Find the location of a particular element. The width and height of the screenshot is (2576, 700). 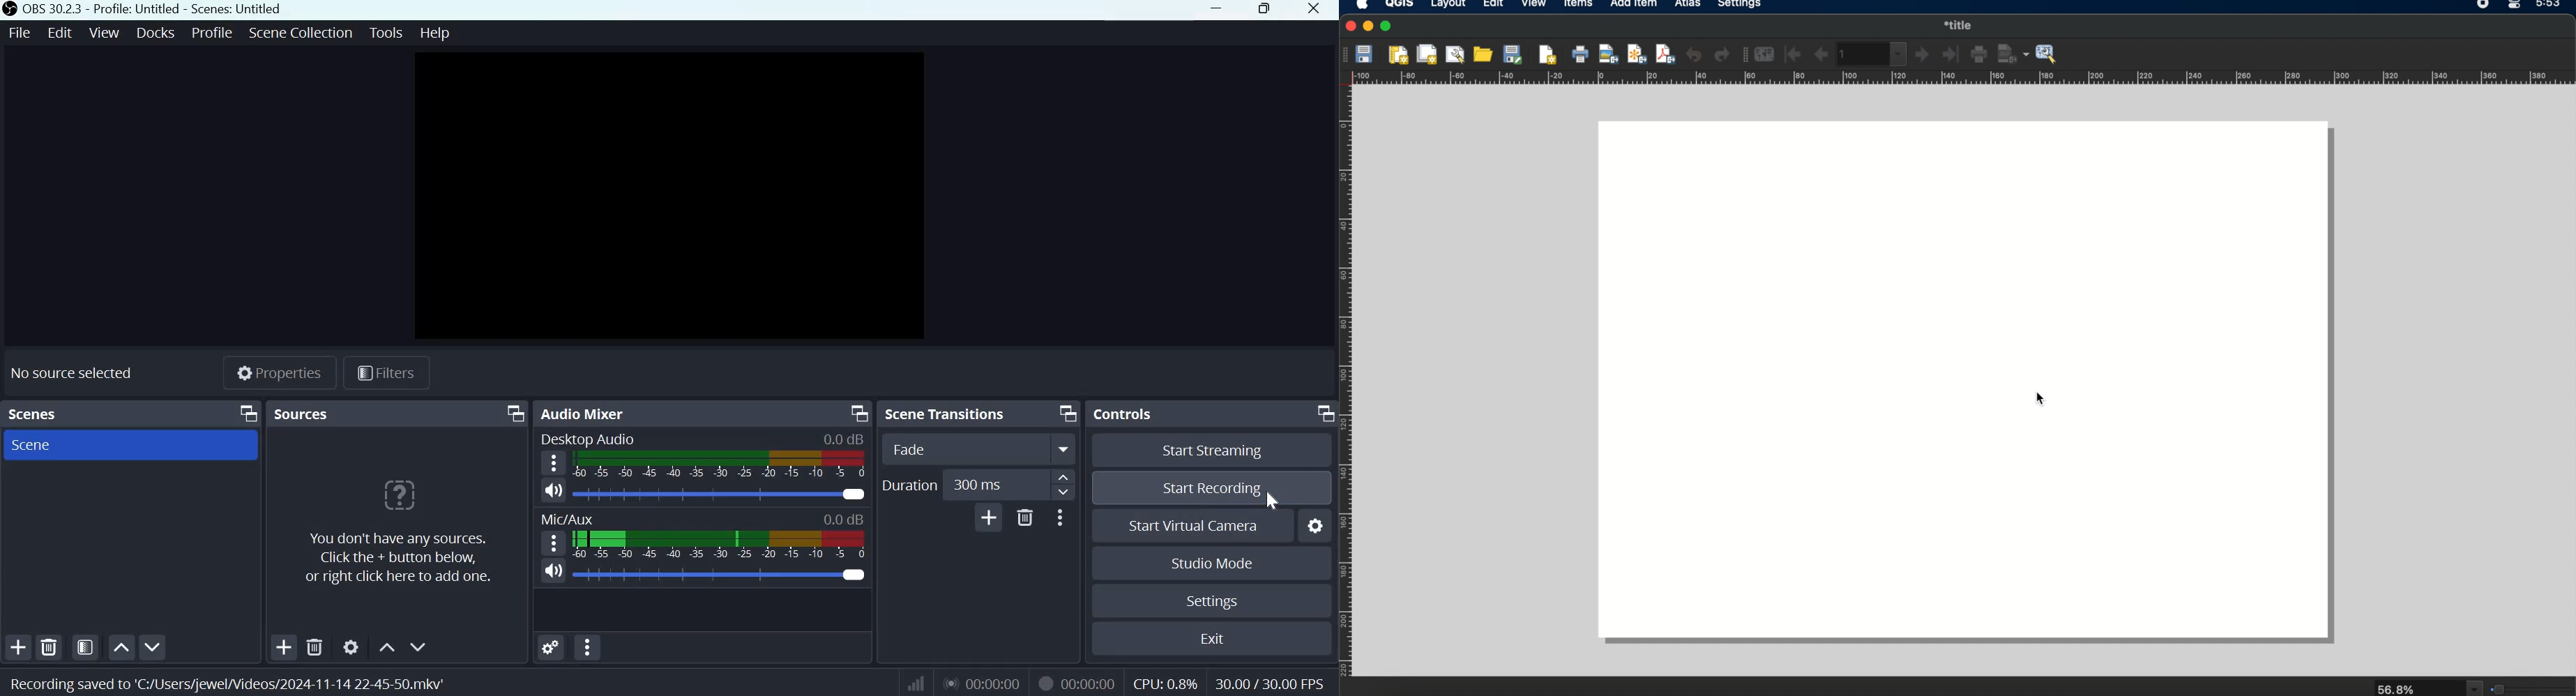

new layout is located at coordinates (1396, 54).